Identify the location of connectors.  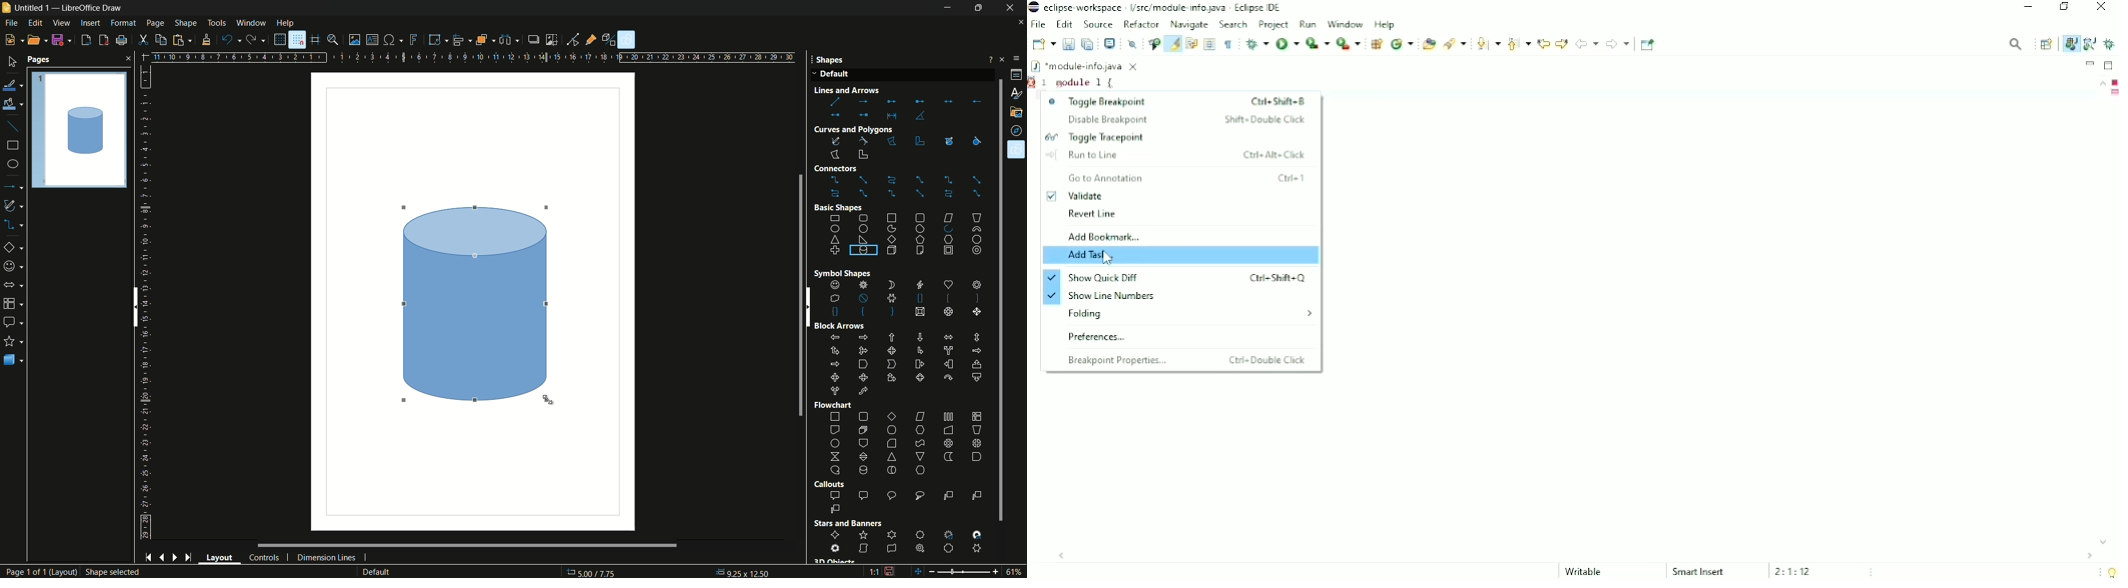
(16, 224).